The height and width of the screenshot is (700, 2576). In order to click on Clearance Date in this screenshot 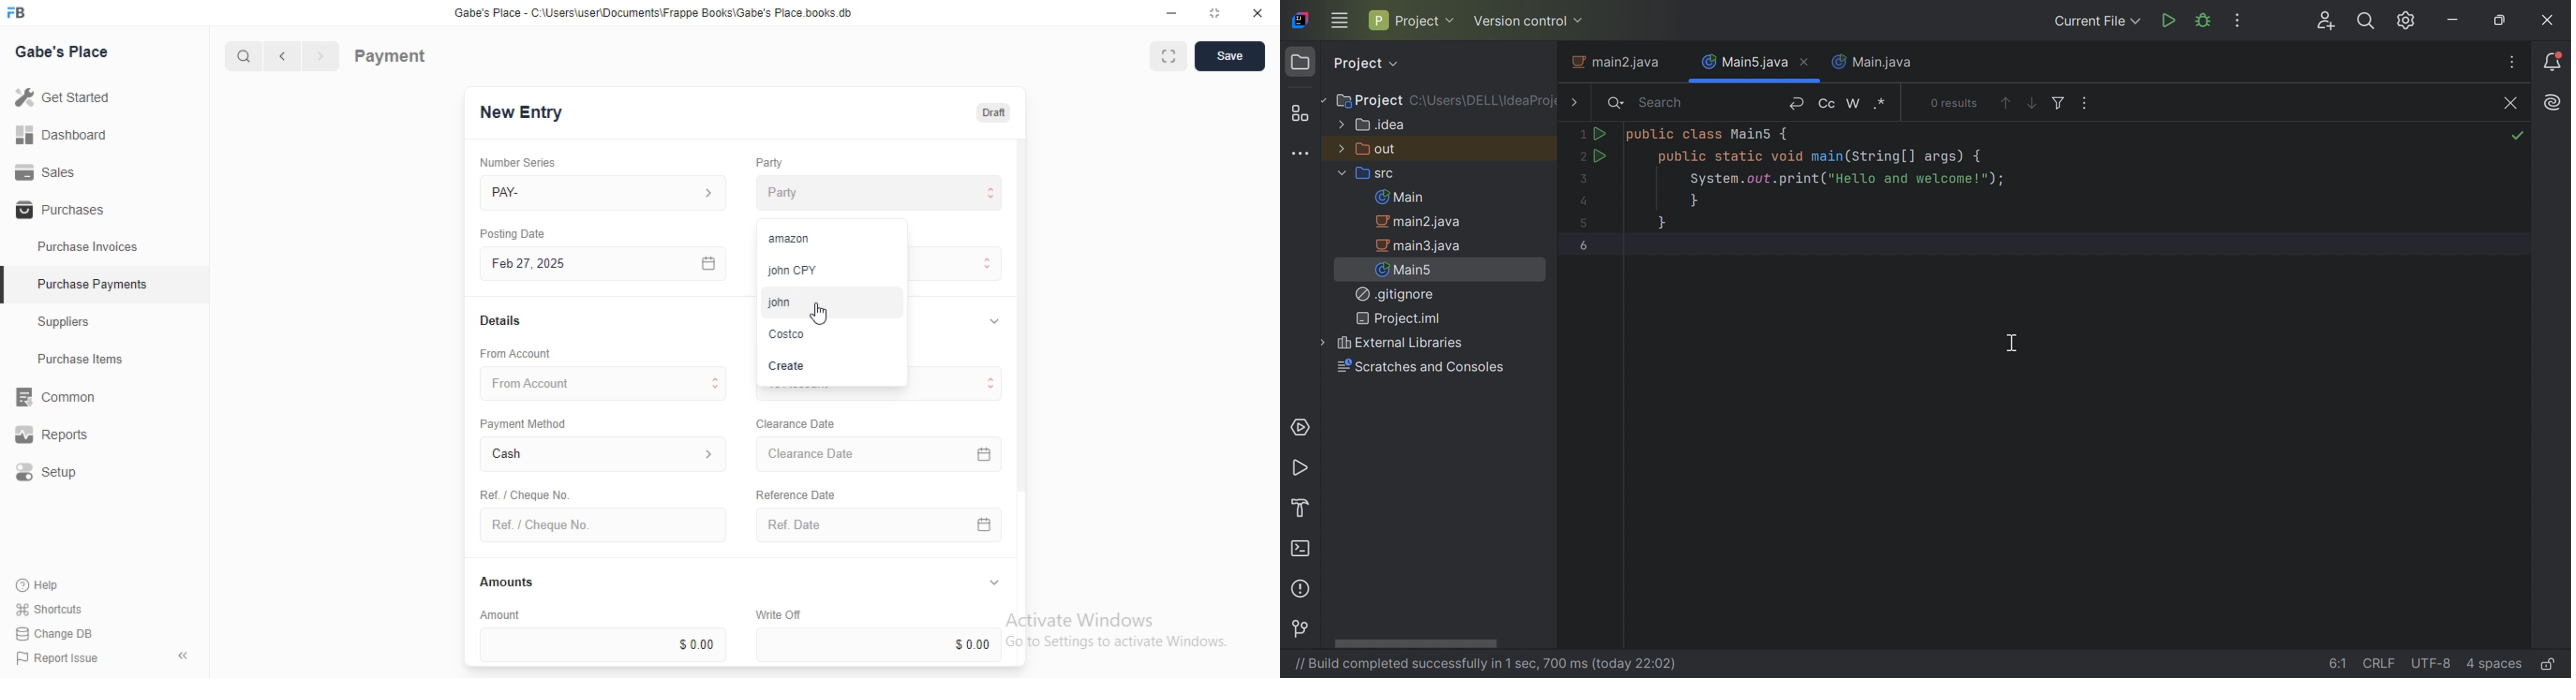, I will do `click(882, 455)`.